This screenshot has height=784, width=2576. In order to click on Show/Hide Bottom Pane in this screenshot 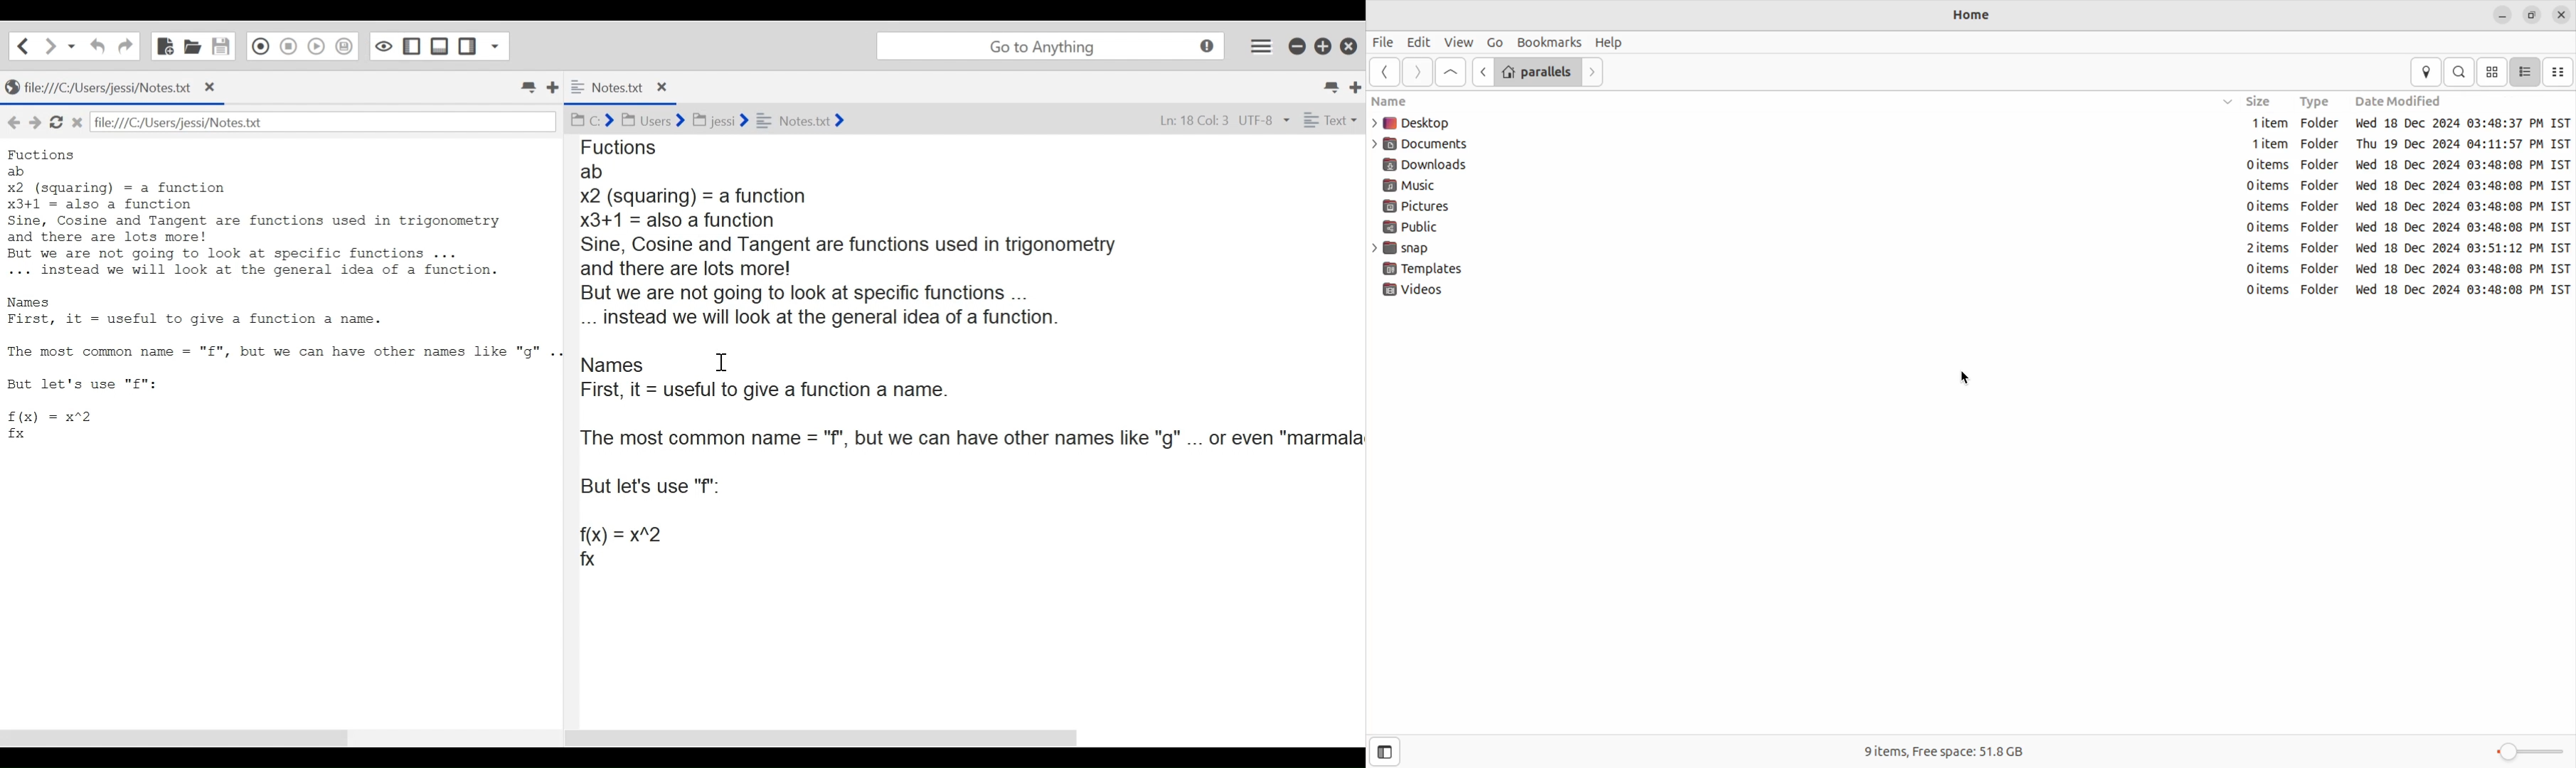, I will do `click(440, 47)`.